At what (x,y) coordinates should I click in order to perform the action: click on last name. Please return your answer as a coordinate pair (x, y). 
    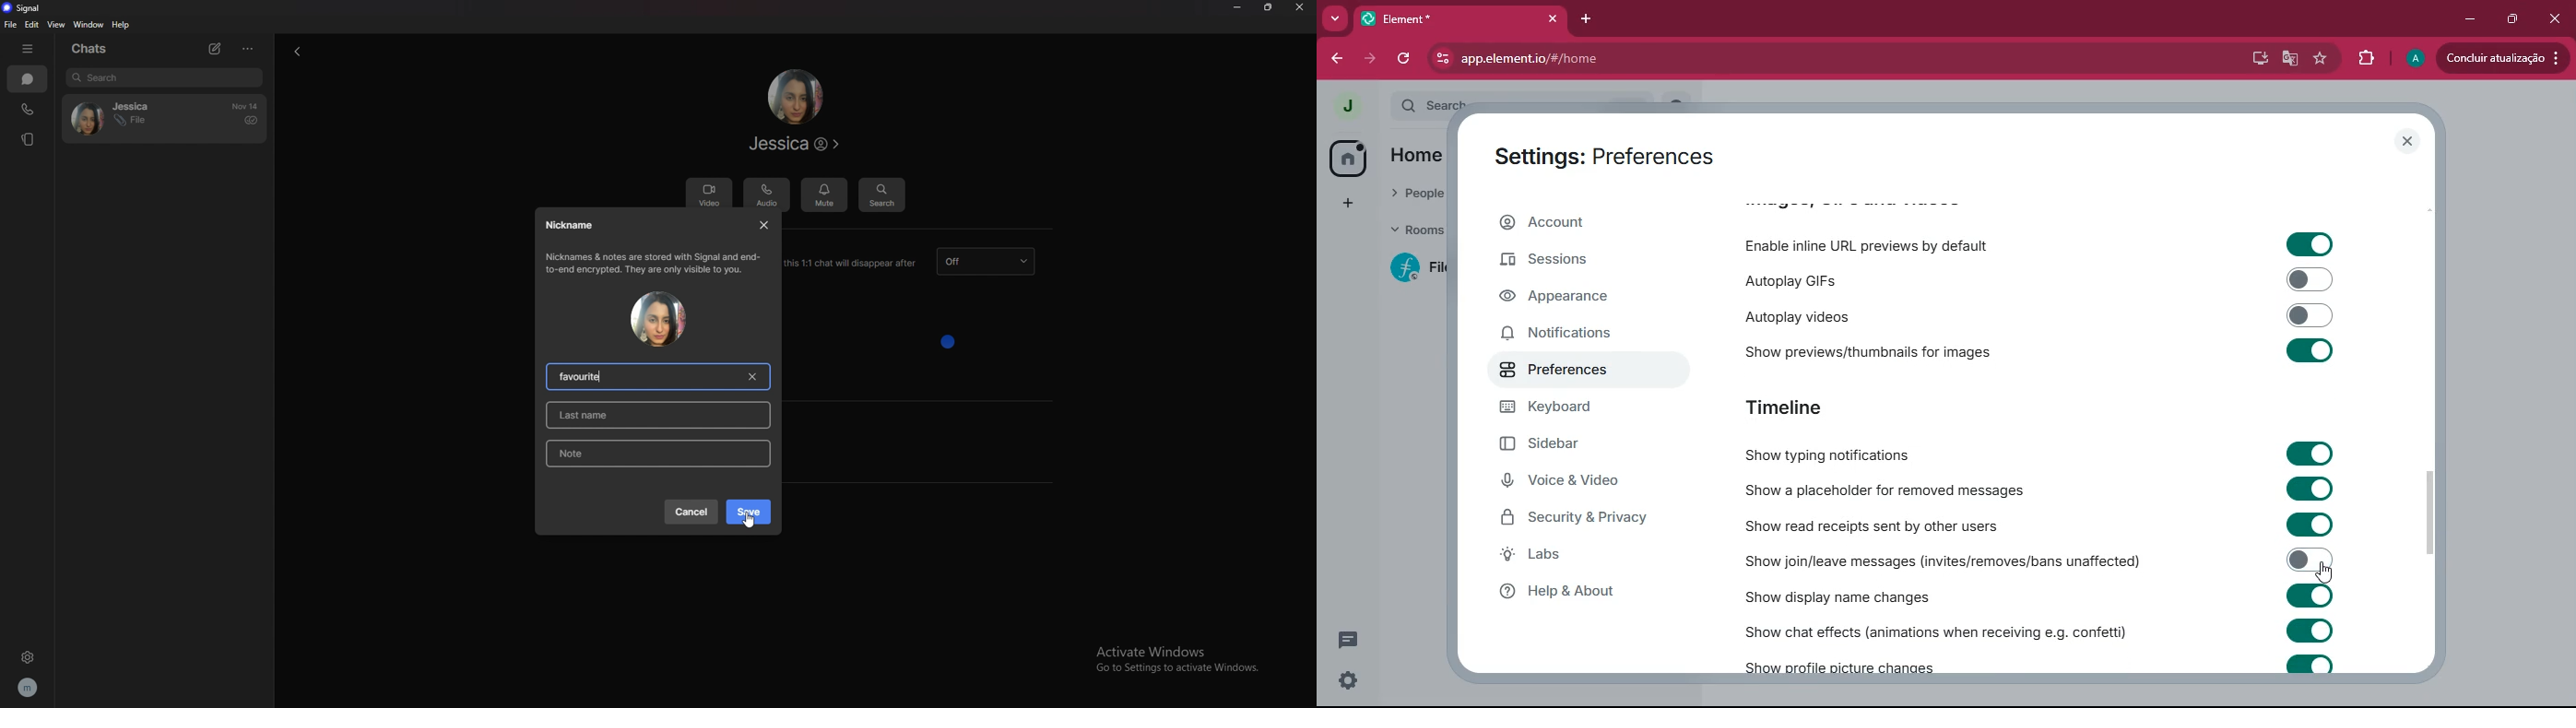
    Looking at the image, I should click on (663, 414).